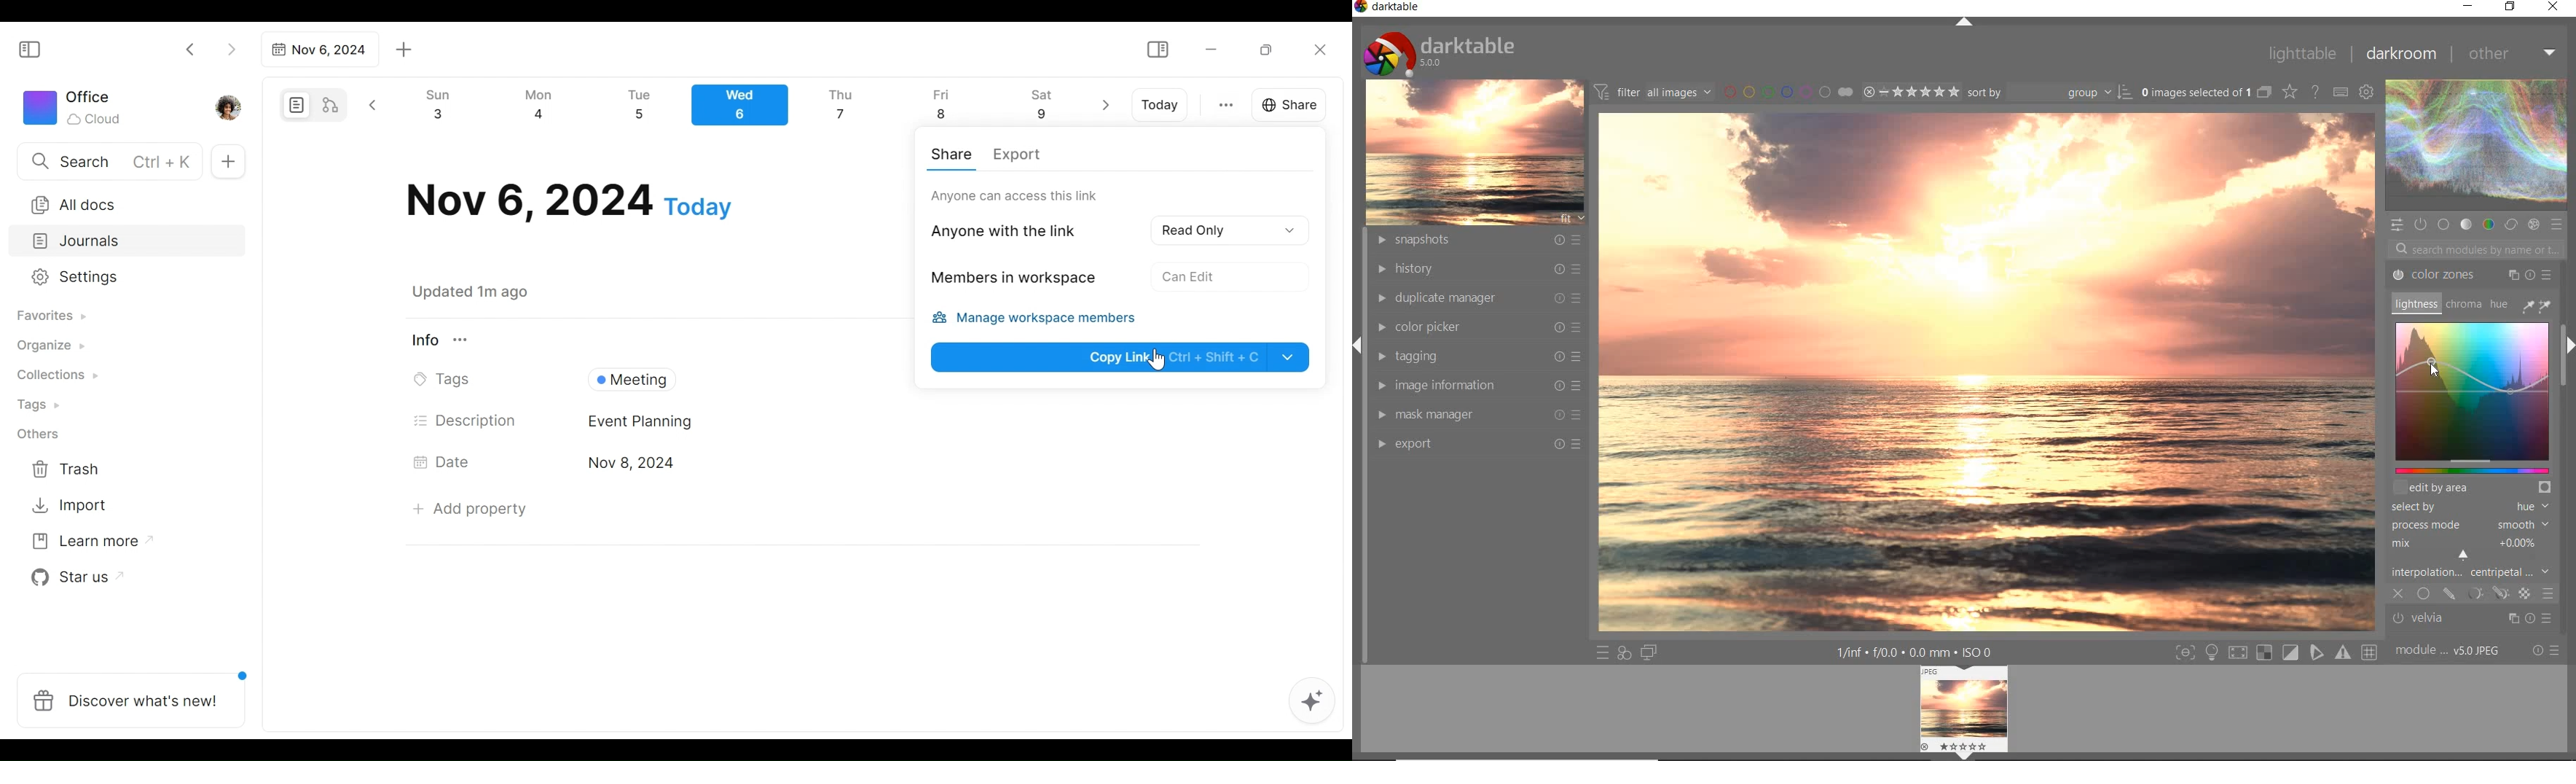 The image size is (2576, 784). What do you see at coordinates (1474, 151) in the screenshot?
I see `IMAGE` at bounding box center [1474, 151].